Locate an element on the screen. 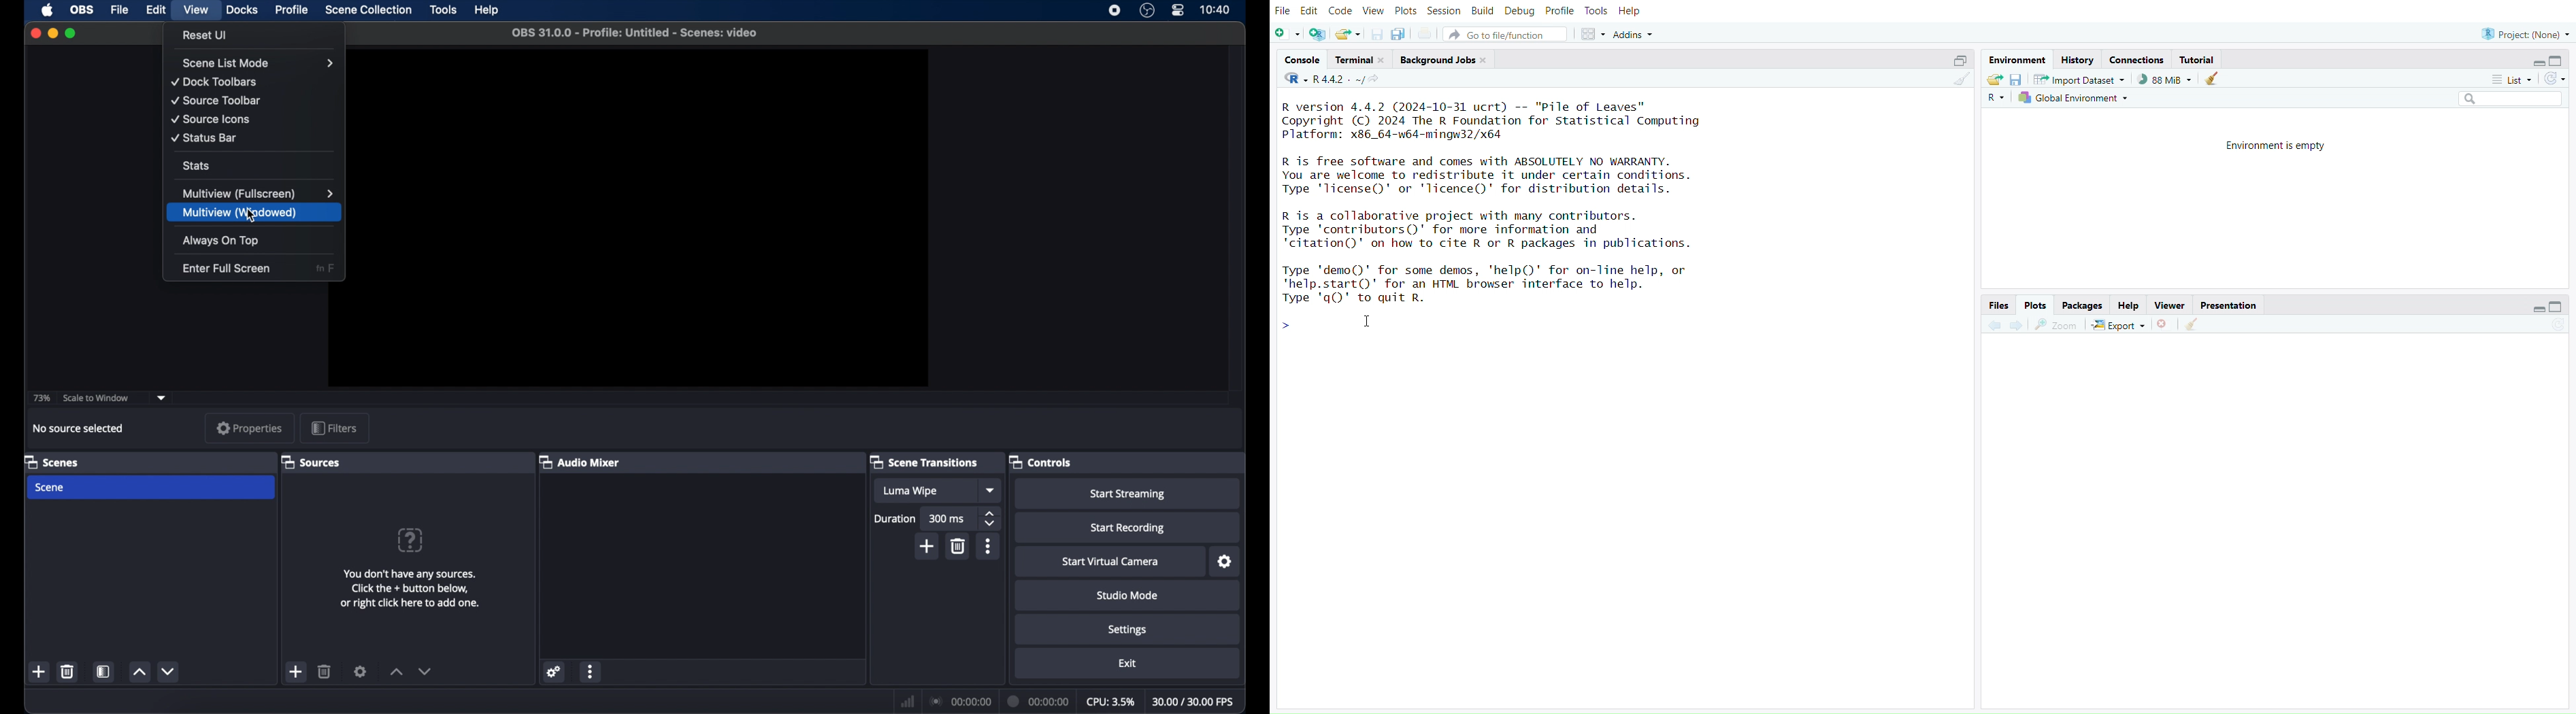  dropdown is located at coordinates (991, 491).